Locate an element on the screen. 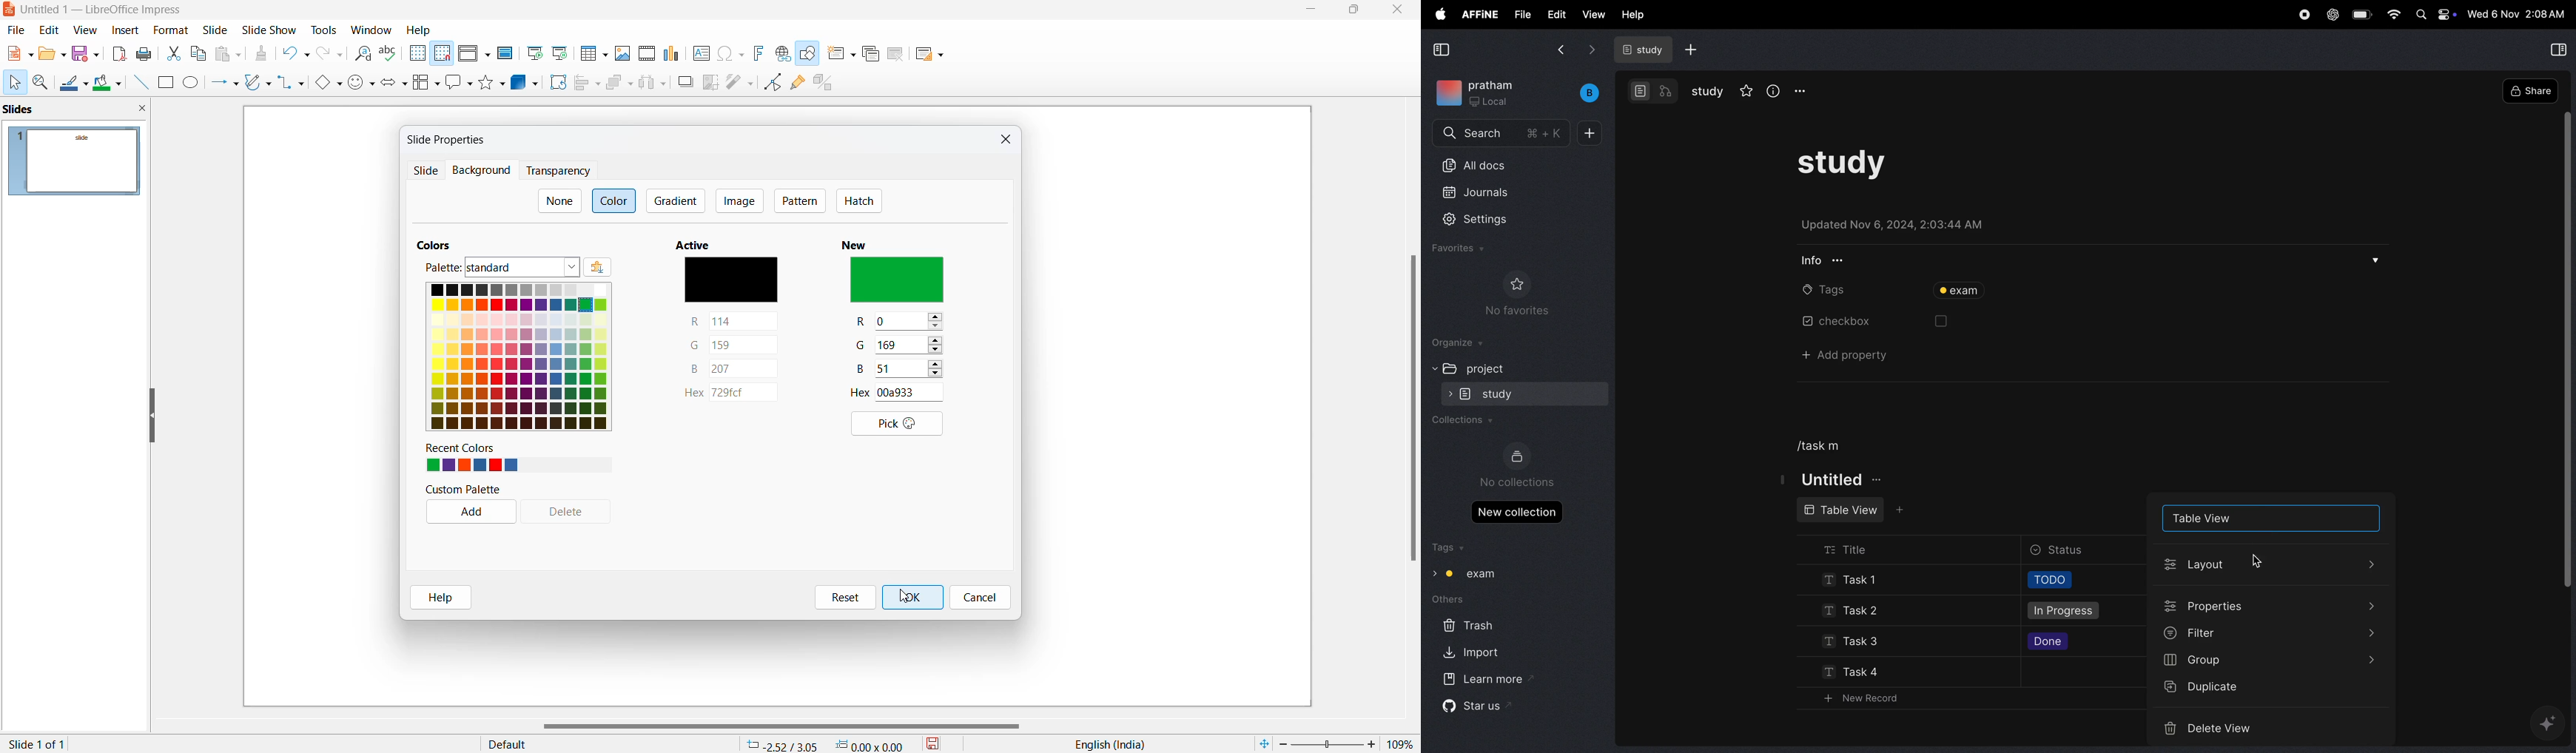  align is located at coordinates (588, 84).